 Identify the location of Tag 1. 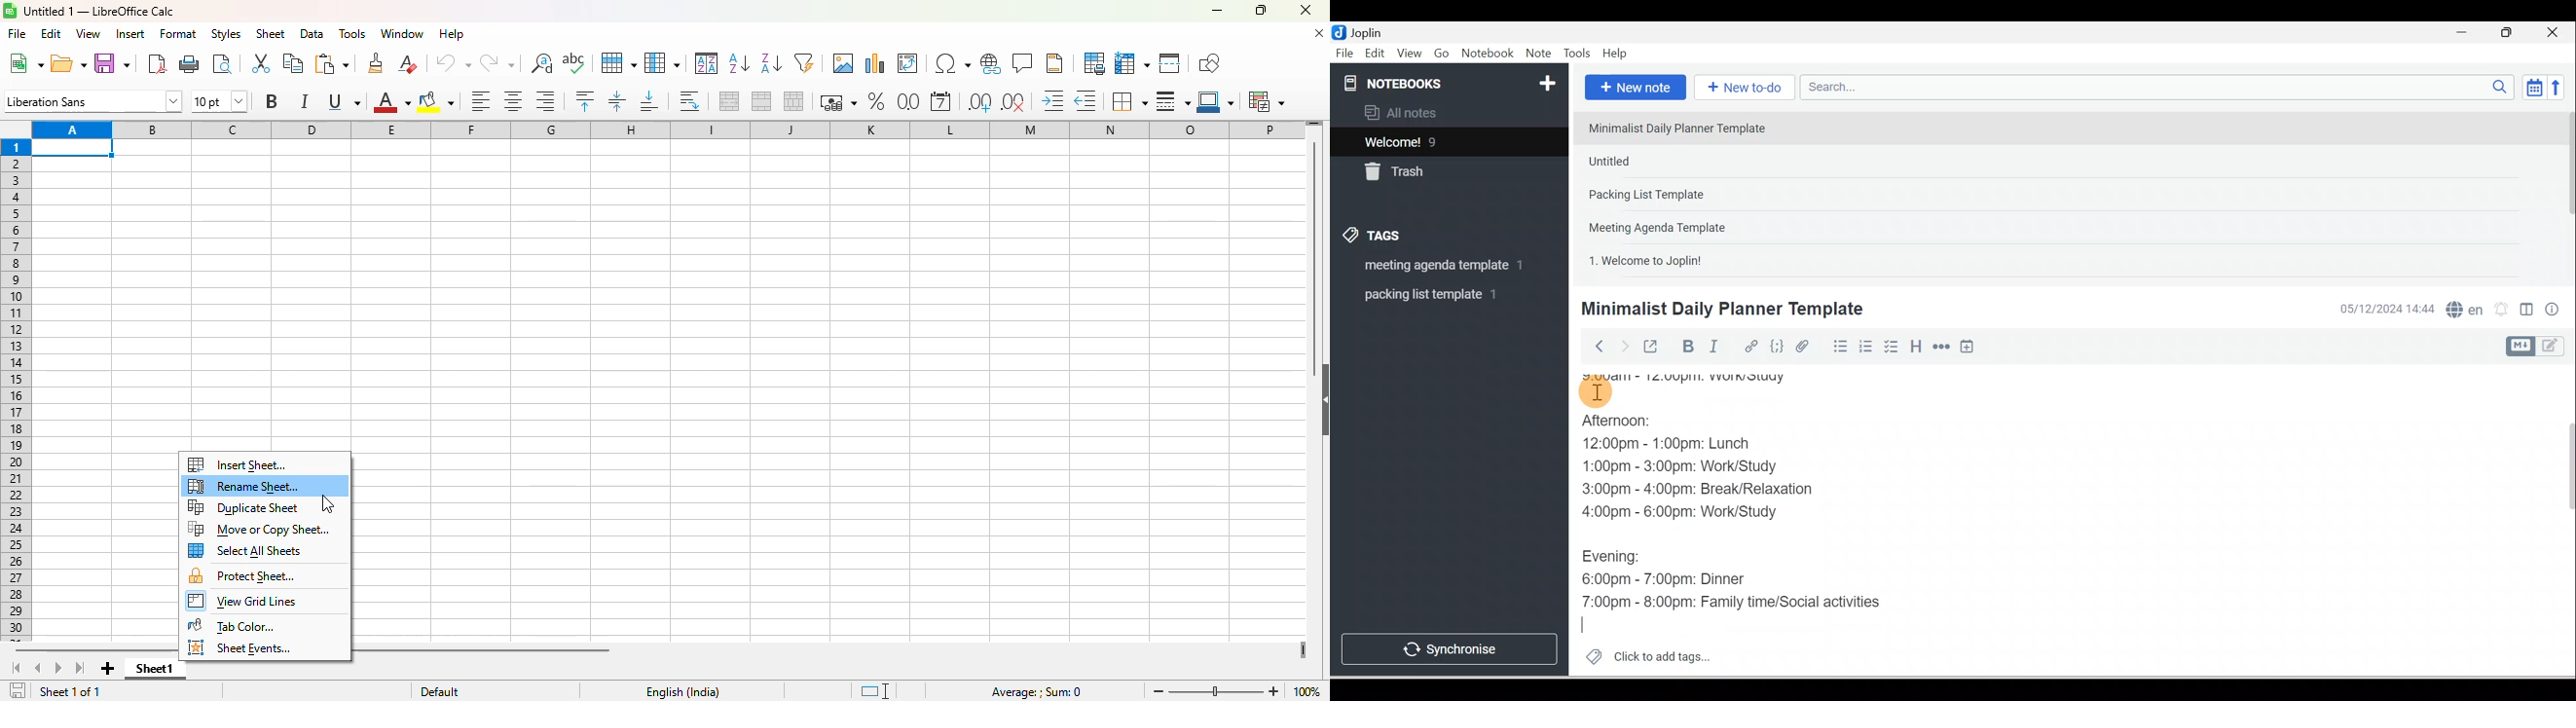
(1432, 266).